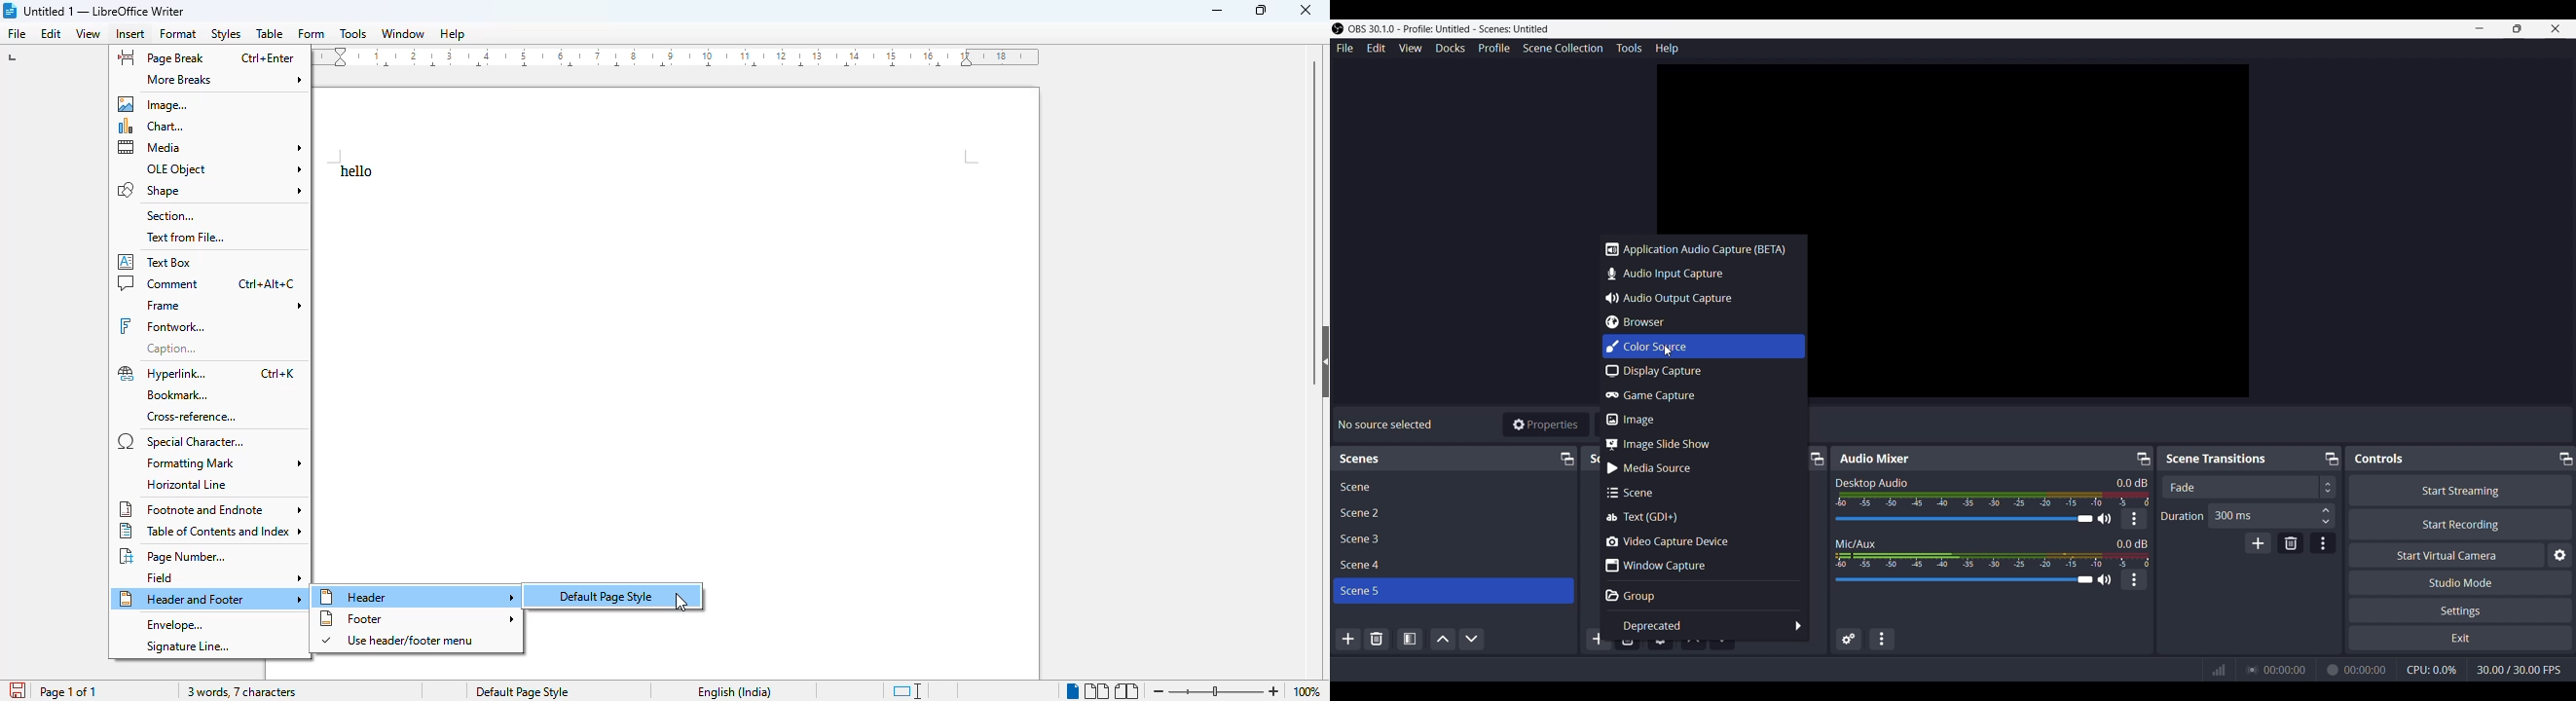  I want to click on form, so click(312, 33).